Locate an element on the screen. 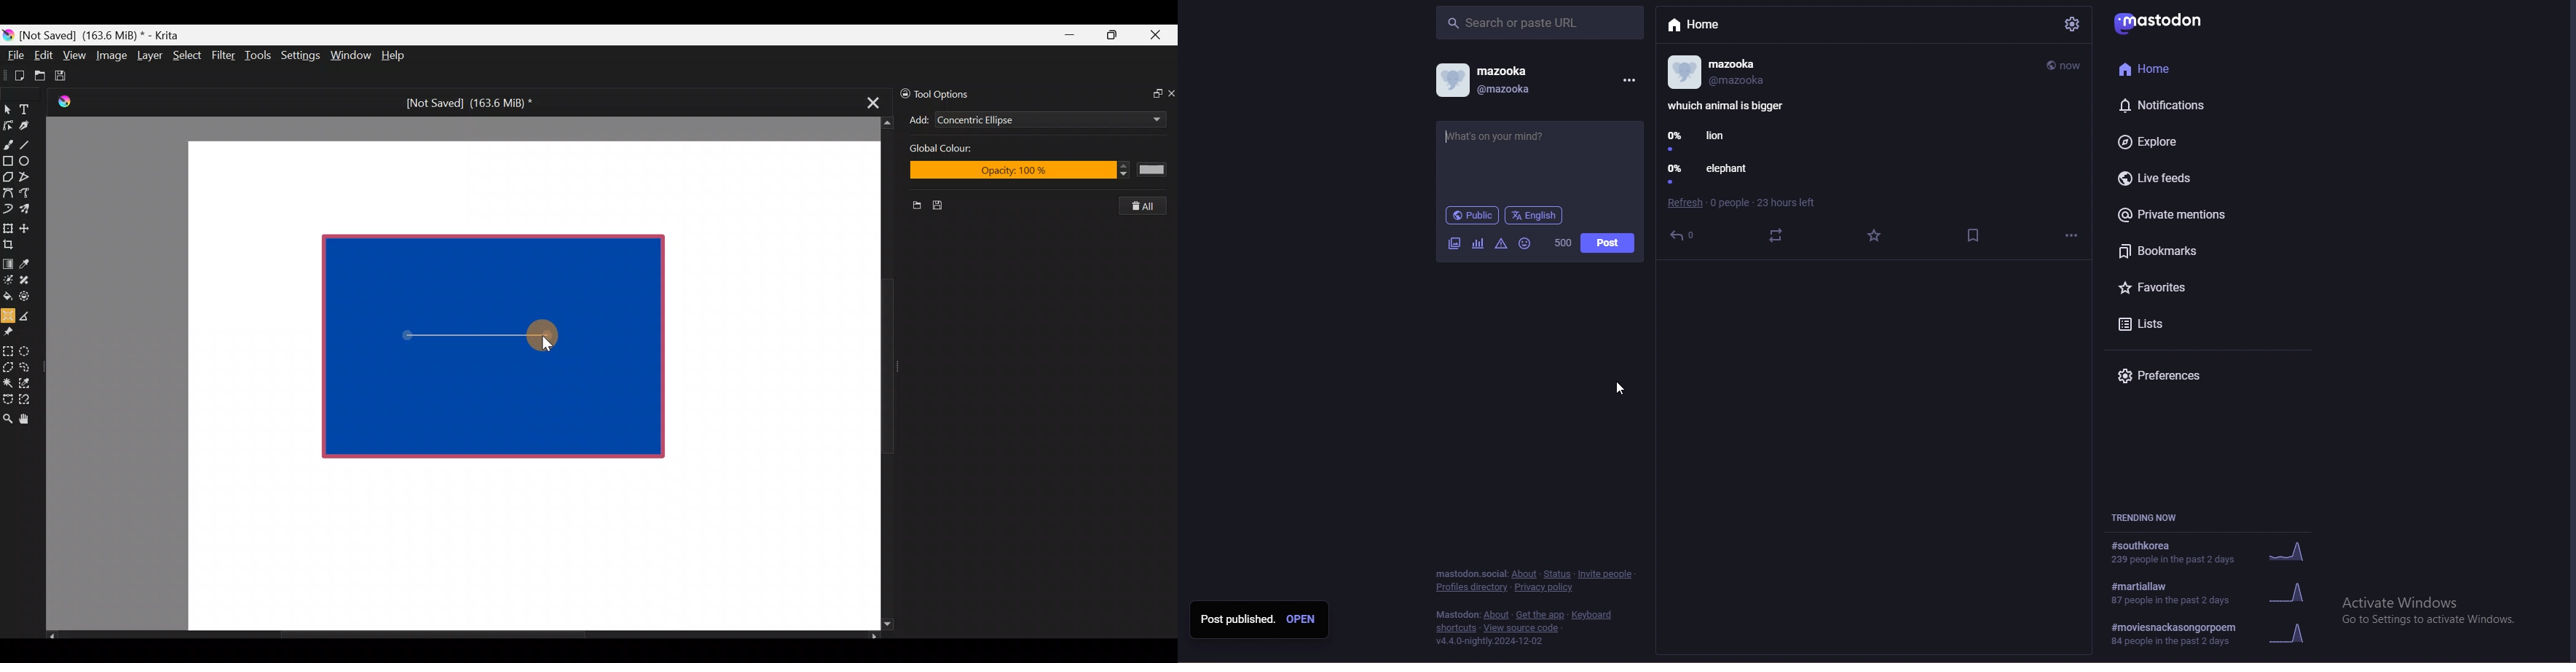 This screenshot has width=2576, height=672. mastodon is located at coordinates (1470, 573).